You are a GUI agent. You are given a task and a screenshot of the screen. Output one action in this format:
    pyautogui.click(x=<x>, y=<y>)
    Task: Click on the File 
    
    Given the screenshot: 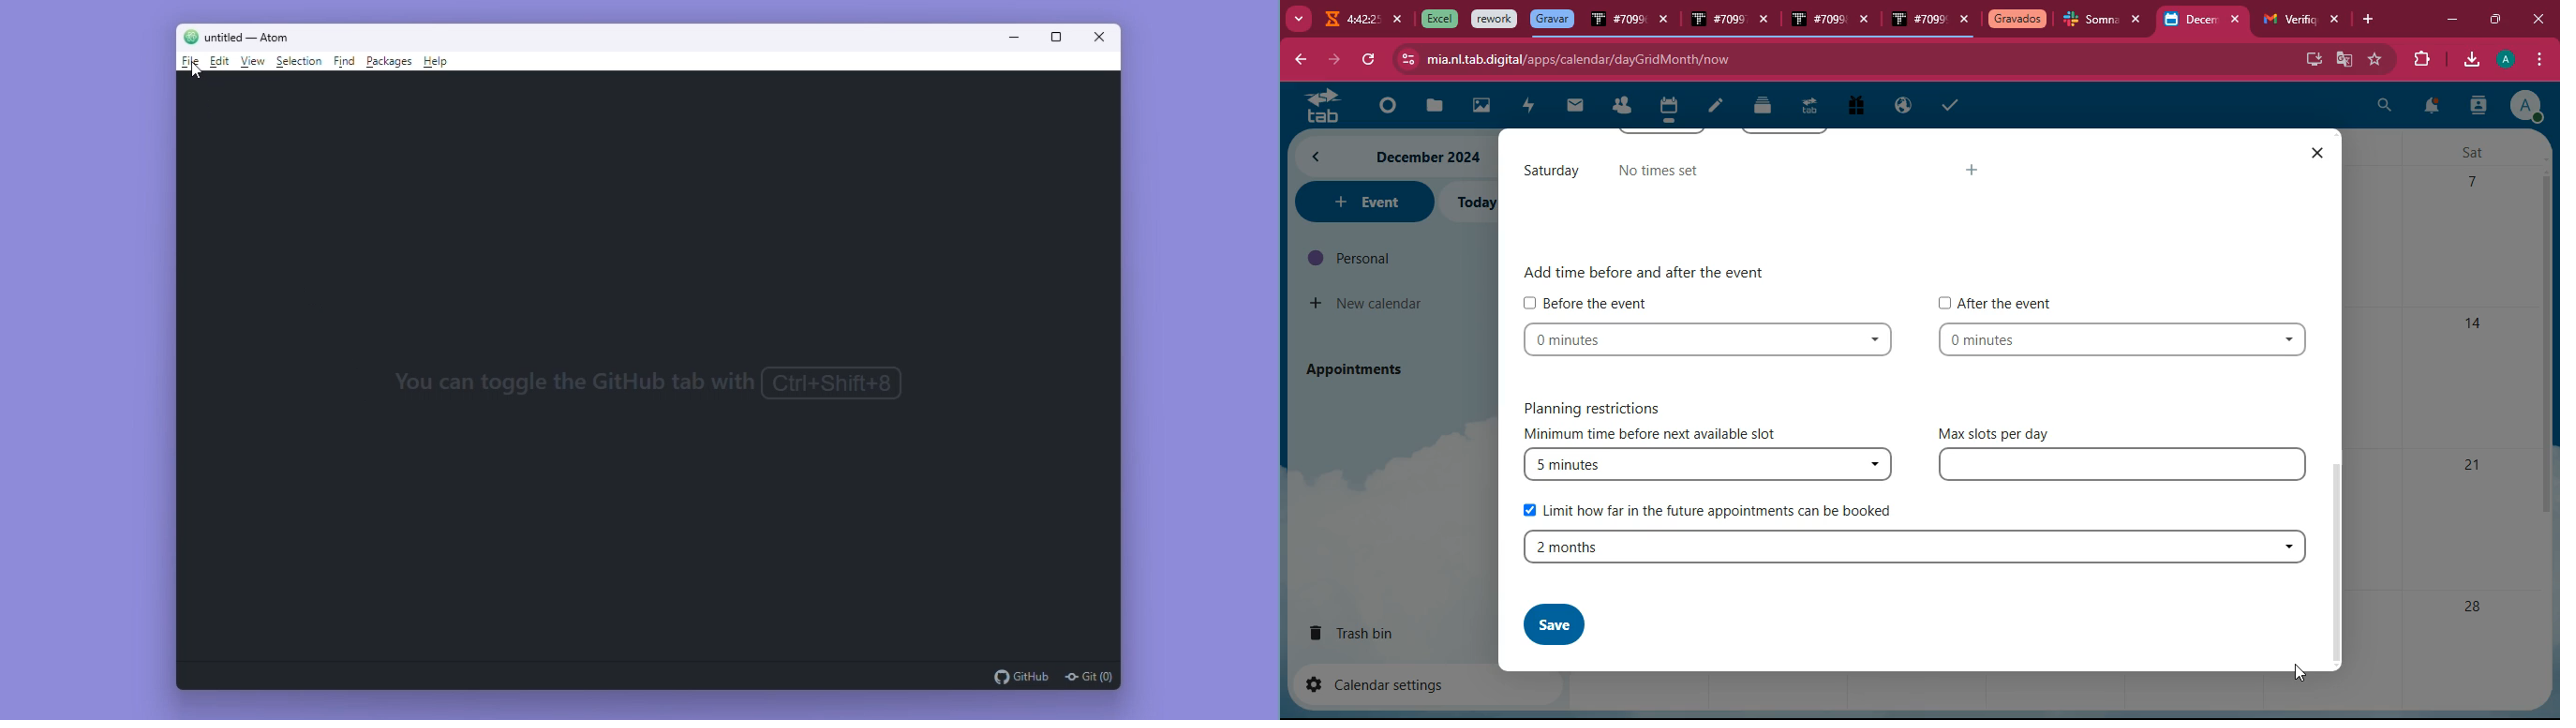 What is the action you would take?
    pyautogui.click(x=189, y=61)
    